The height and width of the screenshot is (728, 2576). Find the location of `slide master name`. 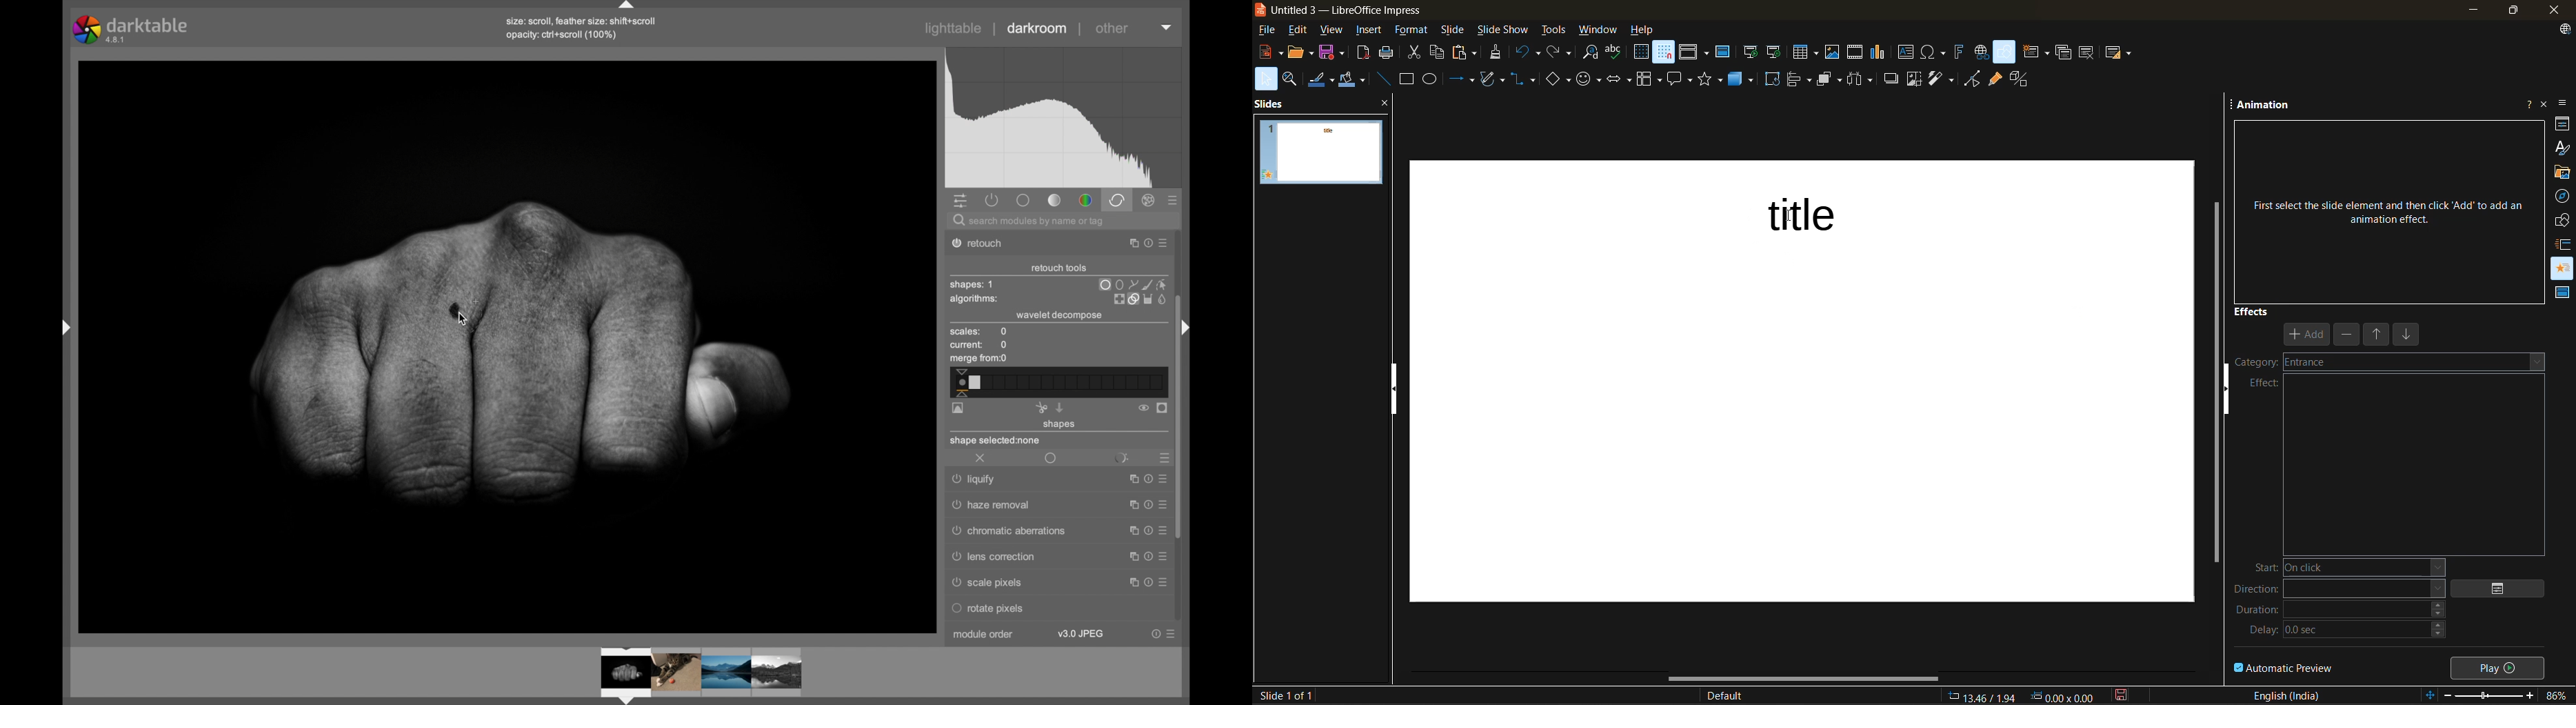

slide master name is located at coordinates (1733, 697).